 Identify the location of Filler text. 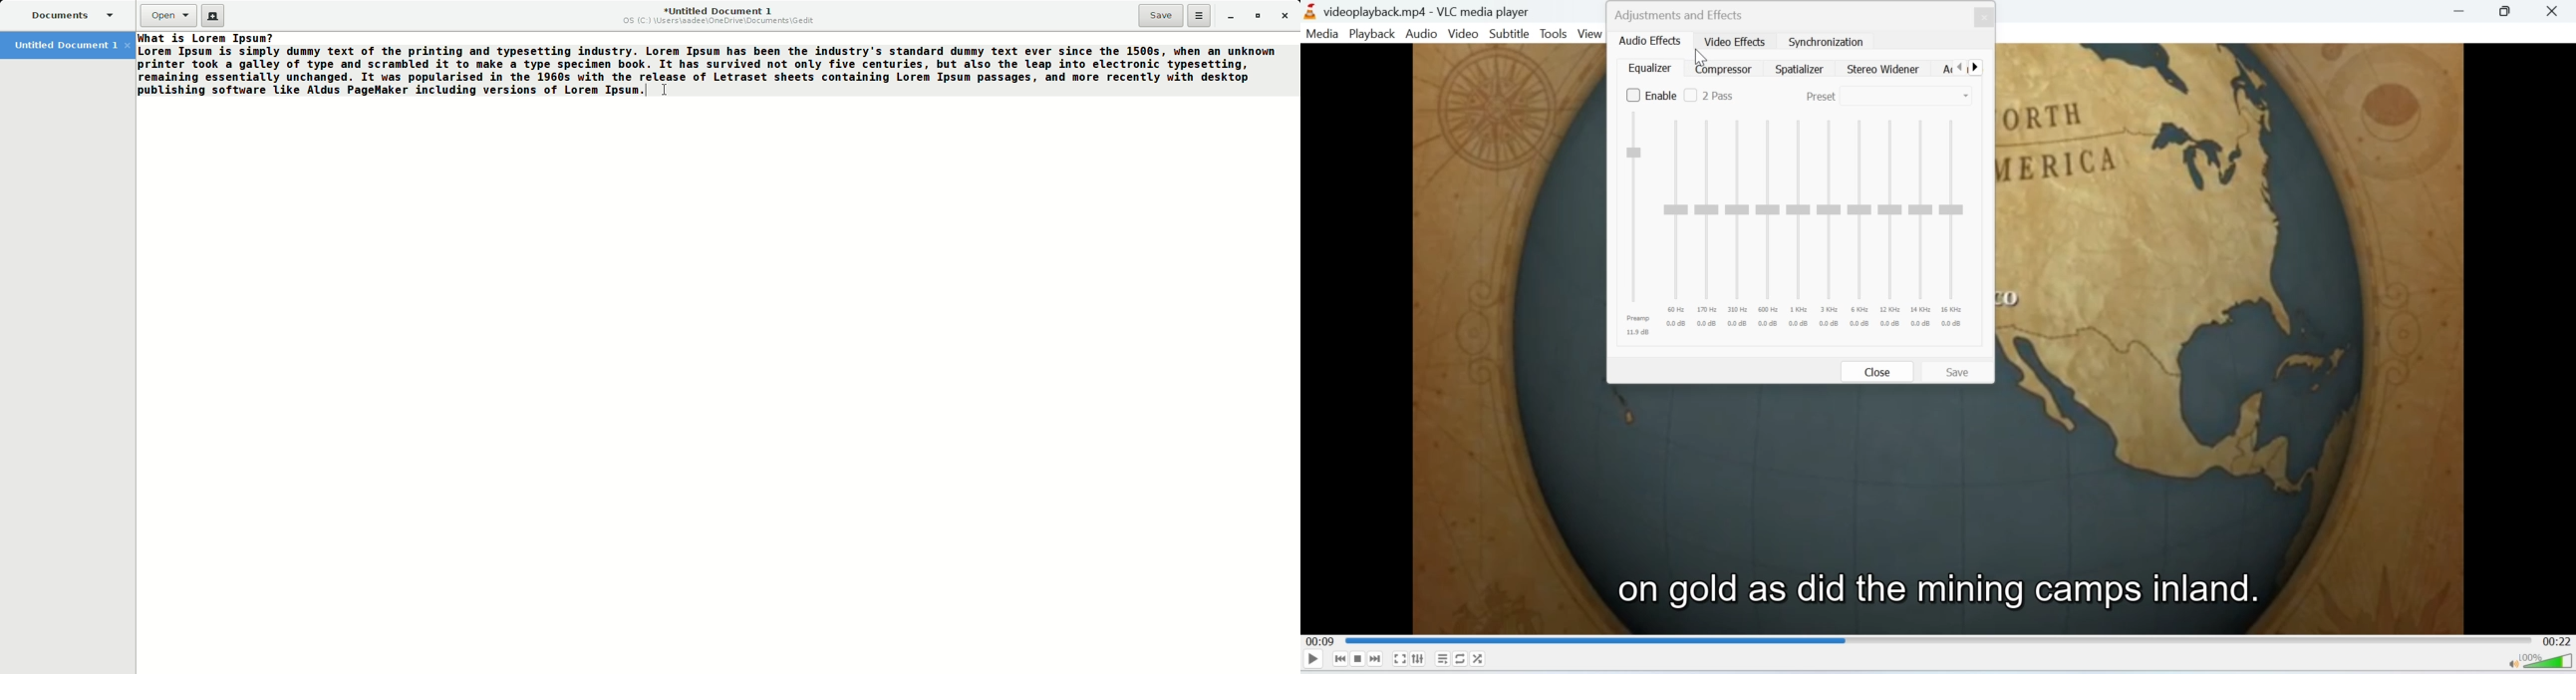
(710, 64).